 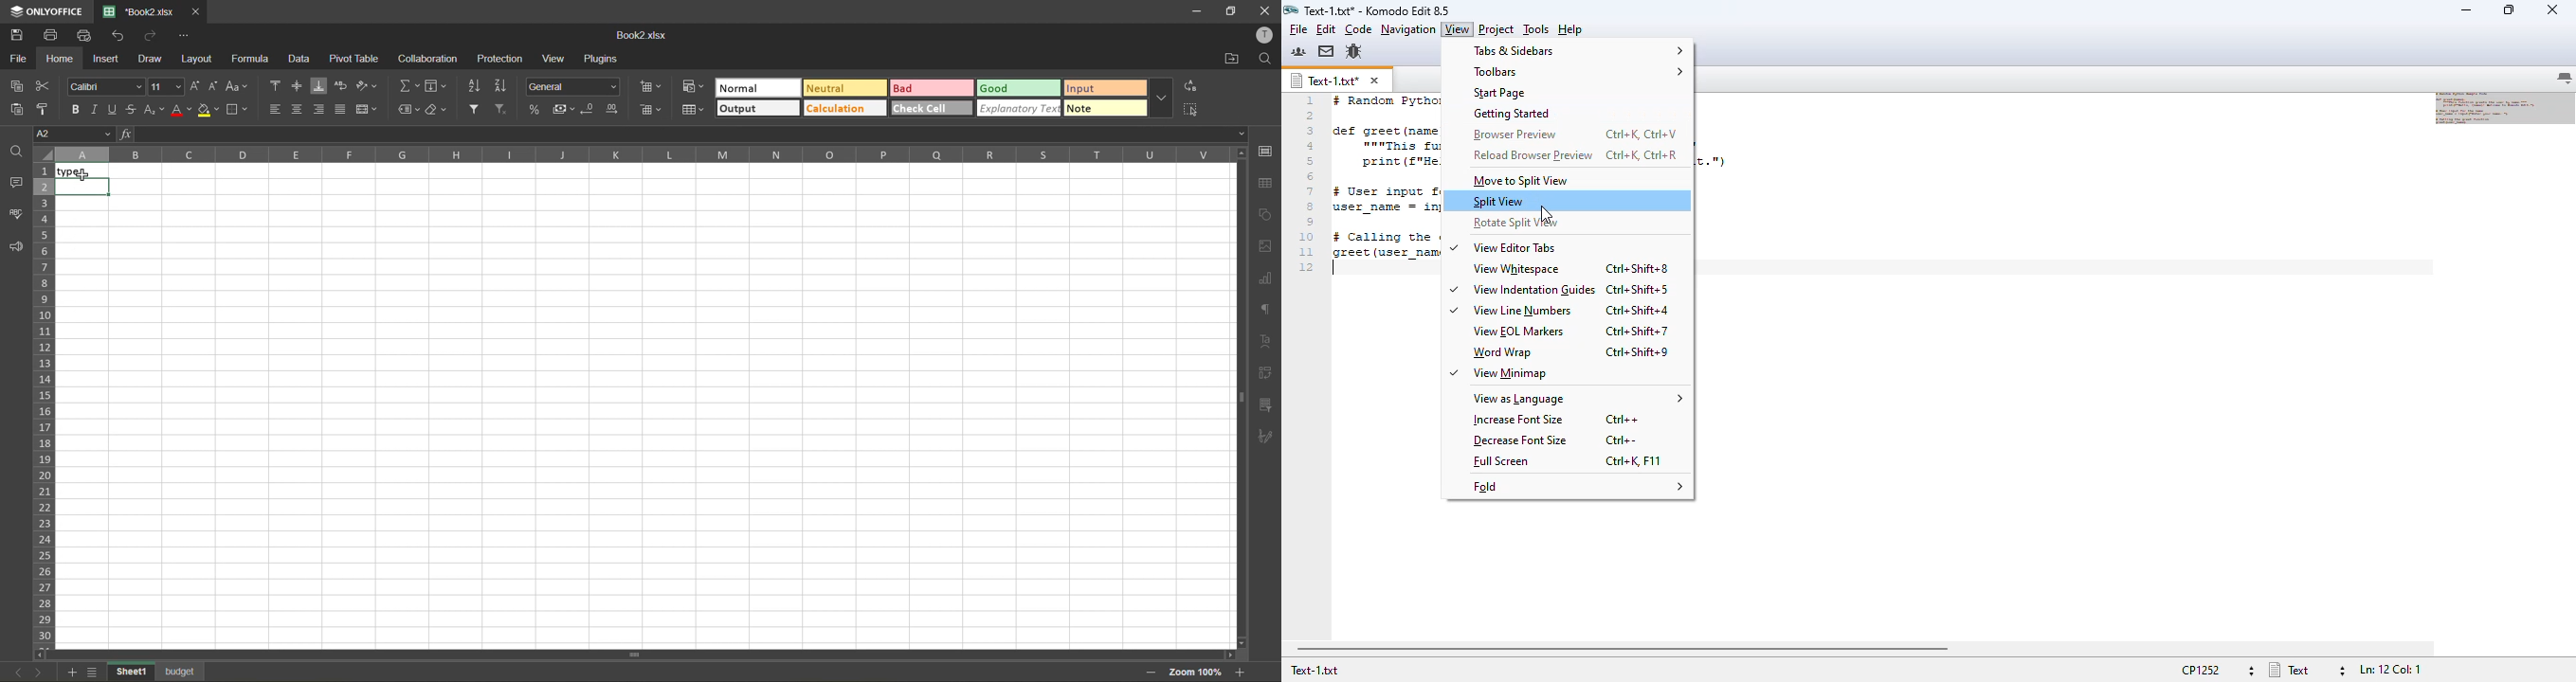 What do you see at coordinates (17, 248) in the screenshot?
I see `feedback` at bounding box center [17, 248].